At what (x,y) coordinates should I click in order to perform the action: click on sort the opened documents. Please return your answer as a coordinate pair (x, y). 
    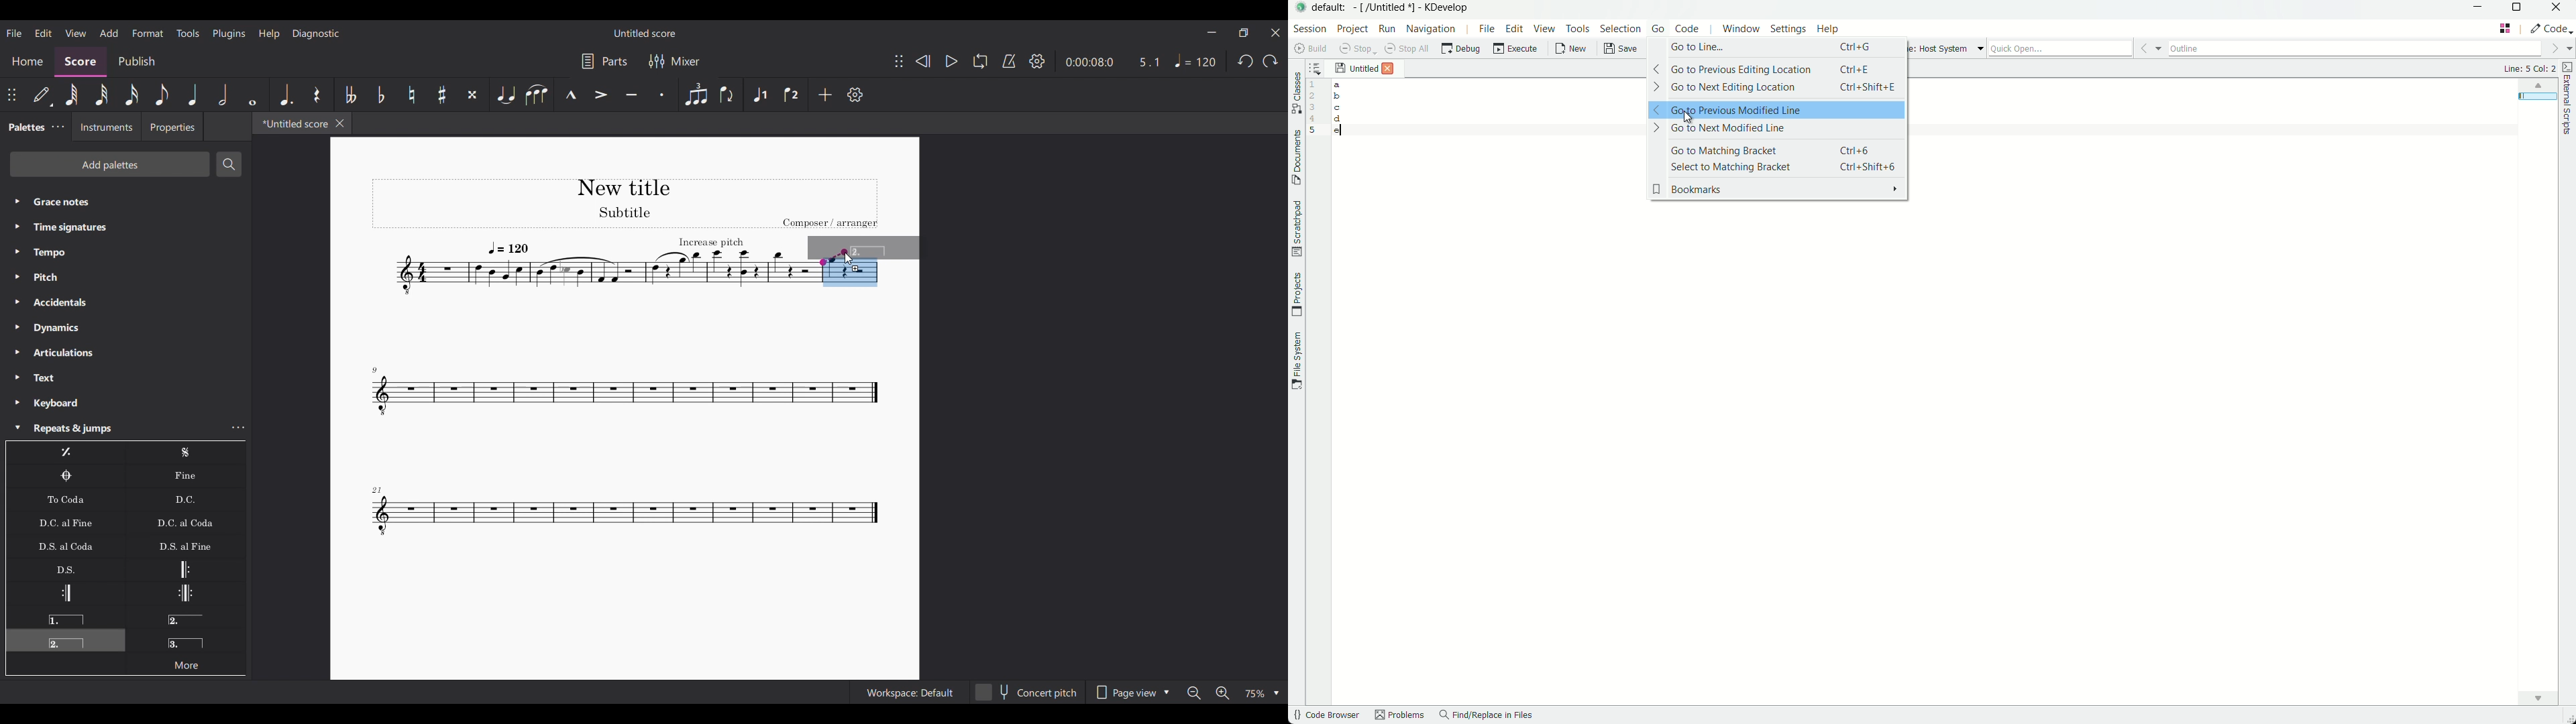
    Looking at the image, I should click on (1315, 68).